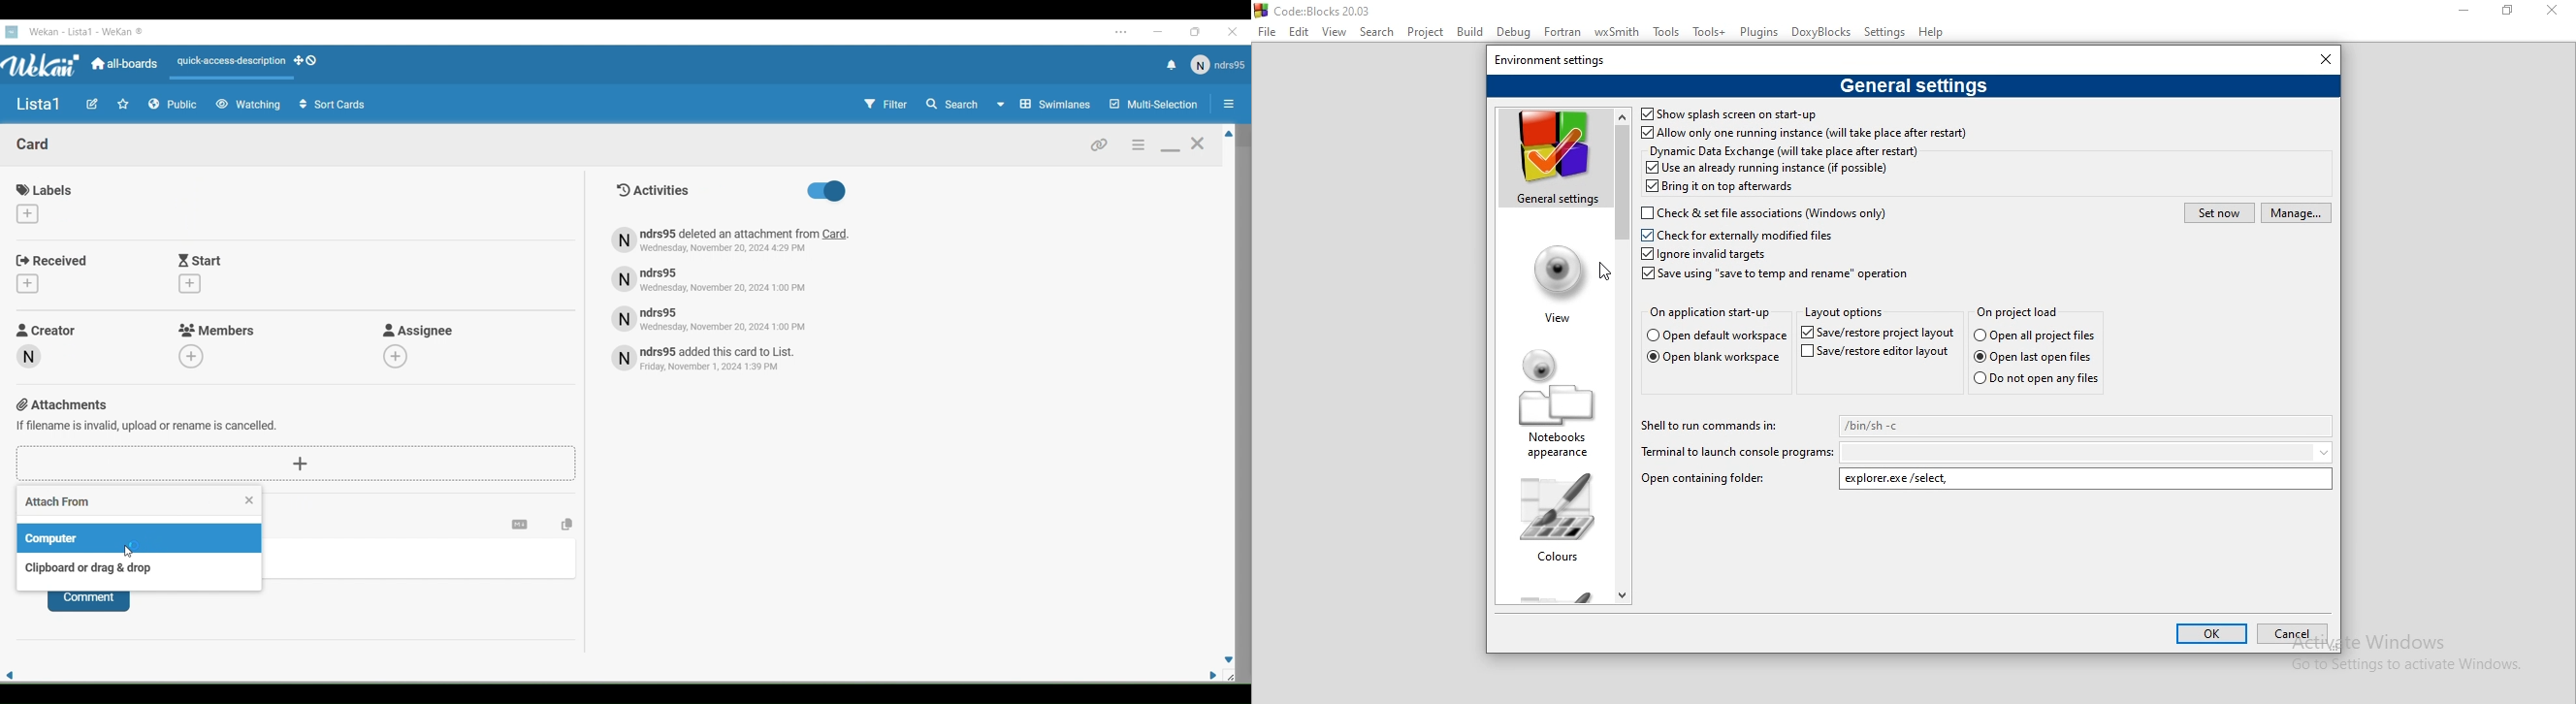 The image size is (2576, 728). What do you see at coordinates (1765, 169) in the screenshot?
I see `Use an already running instance (if possible) ` at bounding box center [1765, 169].